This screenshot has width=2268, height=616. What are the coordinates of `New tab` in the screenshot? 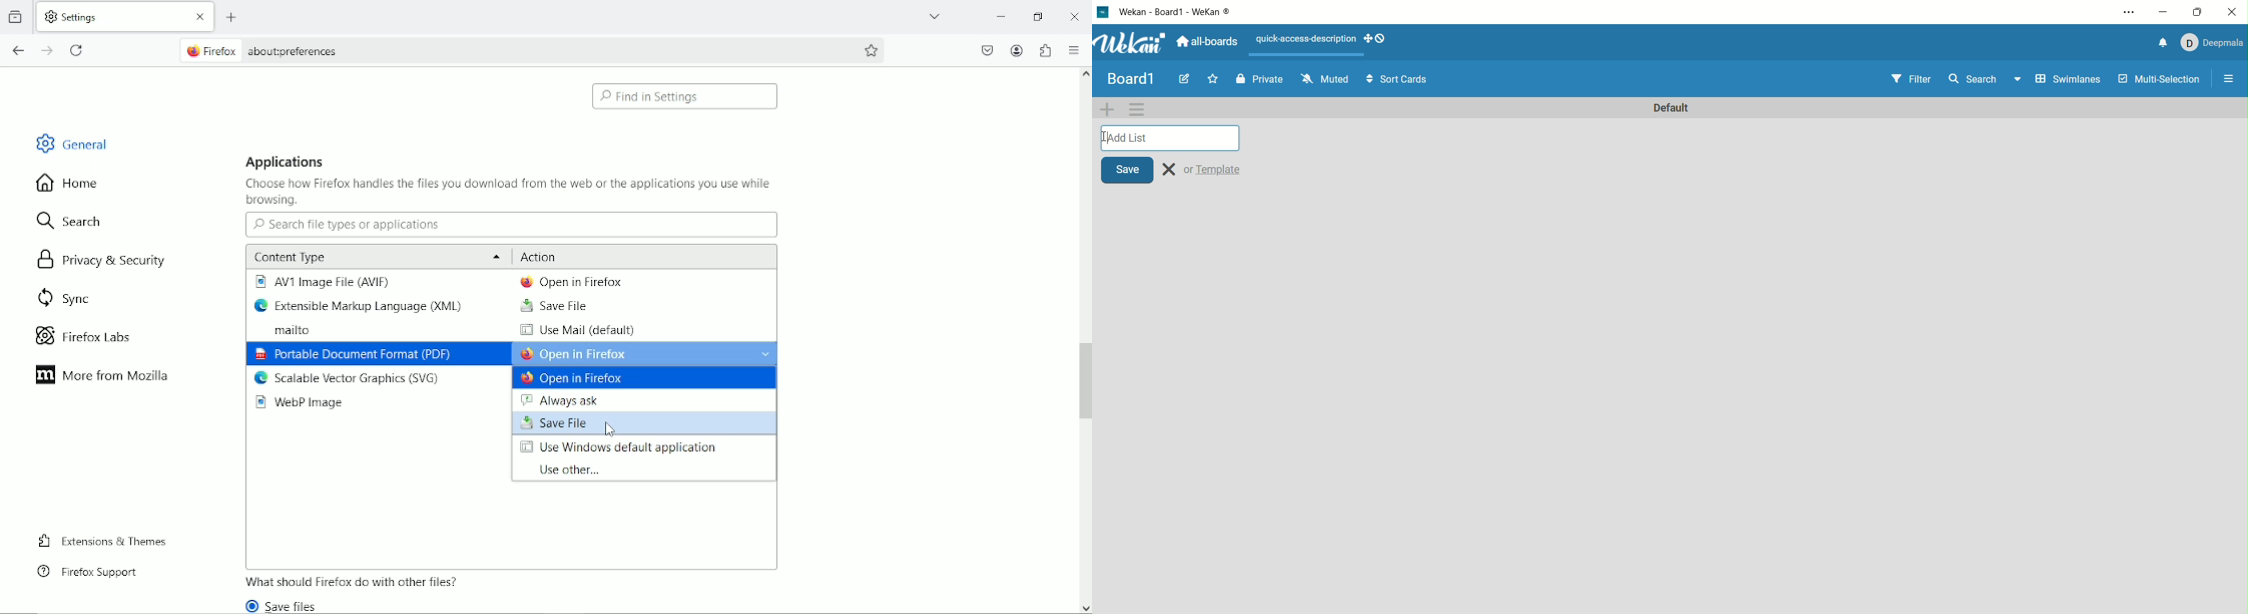 It's located at (233, 18).